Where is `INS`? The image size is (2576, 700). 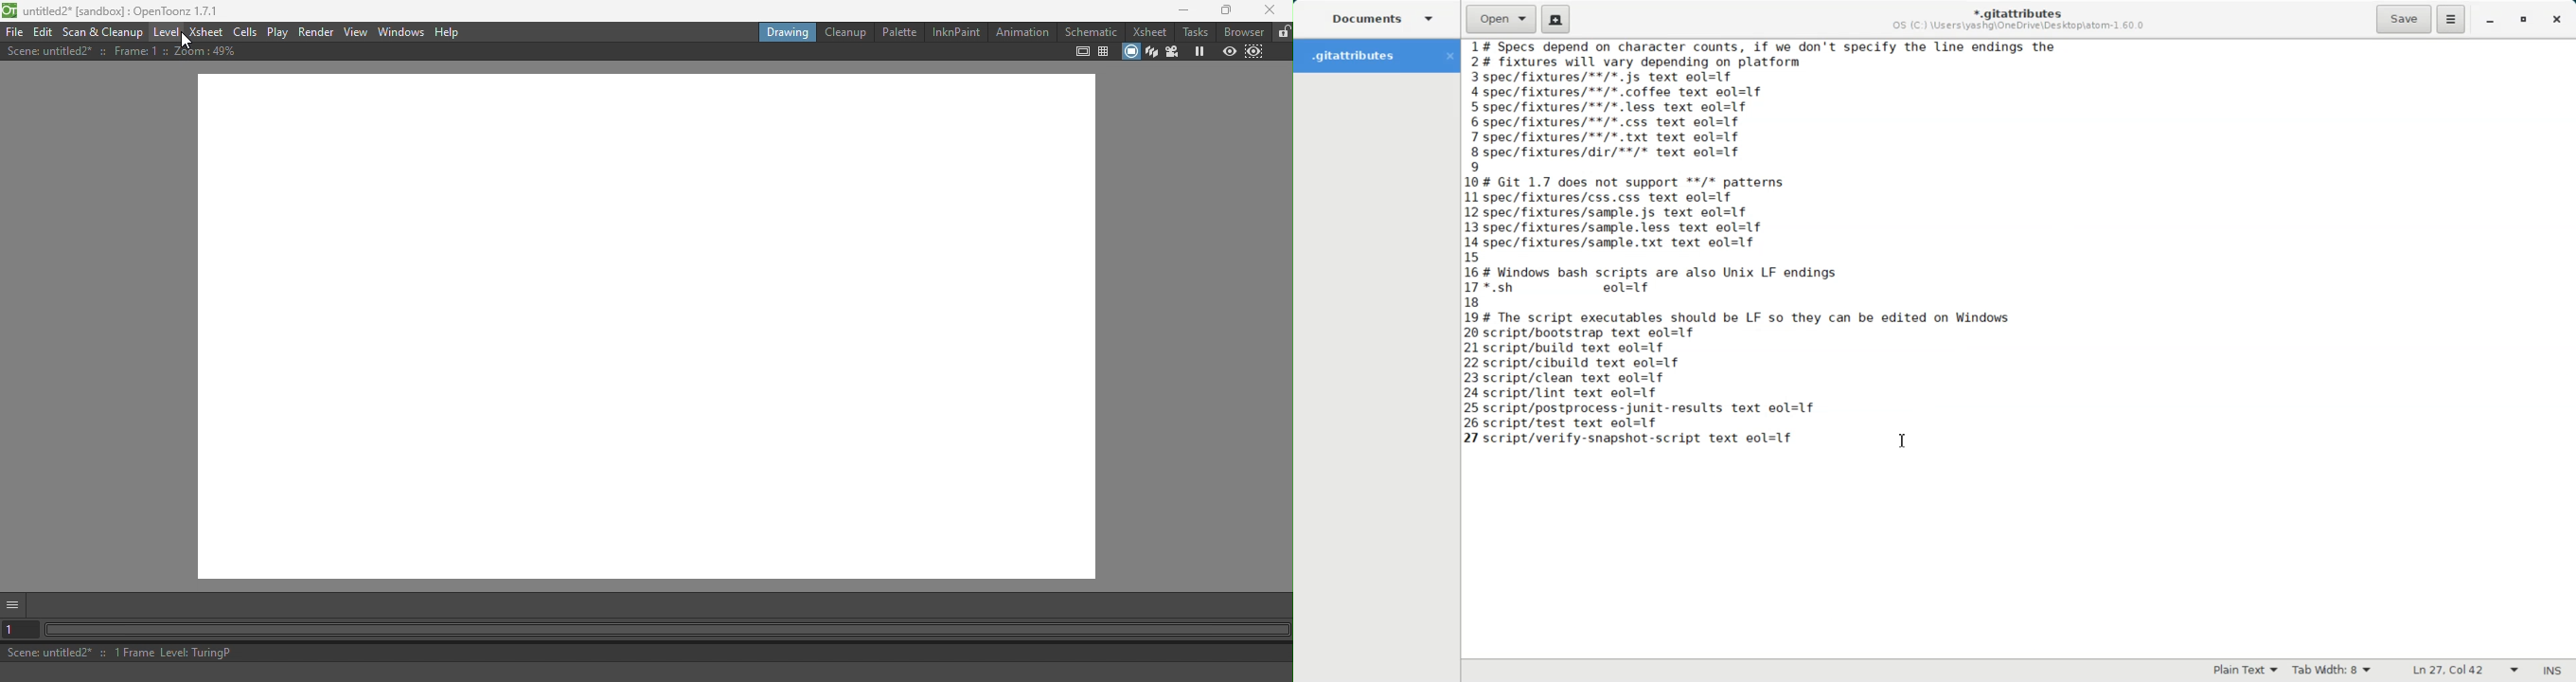 INS is located at coordinates (2552, 670).